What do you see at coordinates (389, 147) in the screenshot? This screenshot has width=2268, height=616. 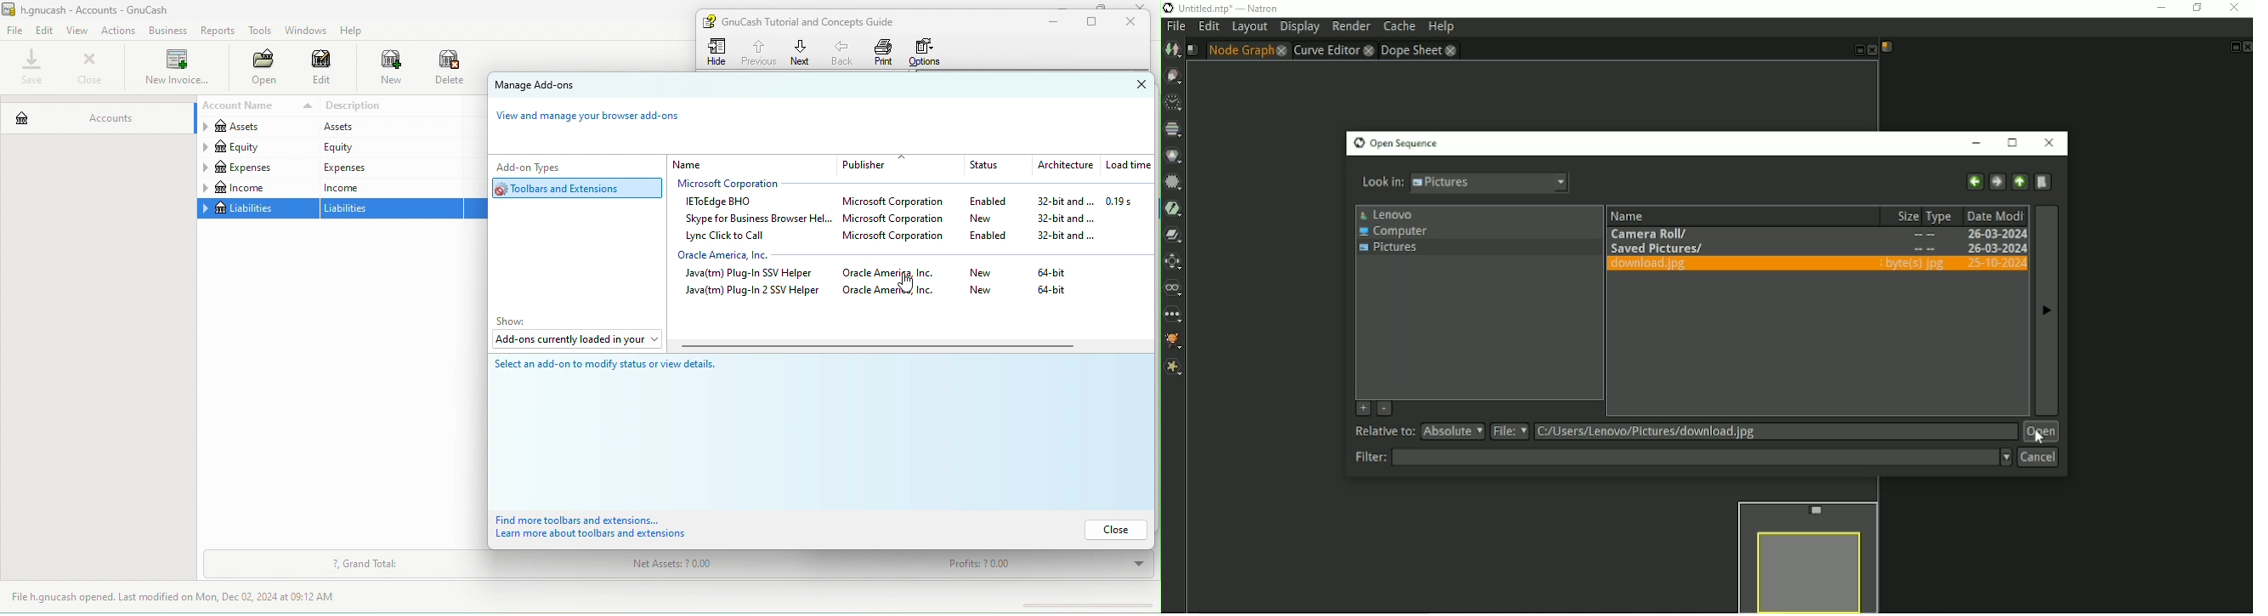 I see `equity` at bounding box center [389, 147].